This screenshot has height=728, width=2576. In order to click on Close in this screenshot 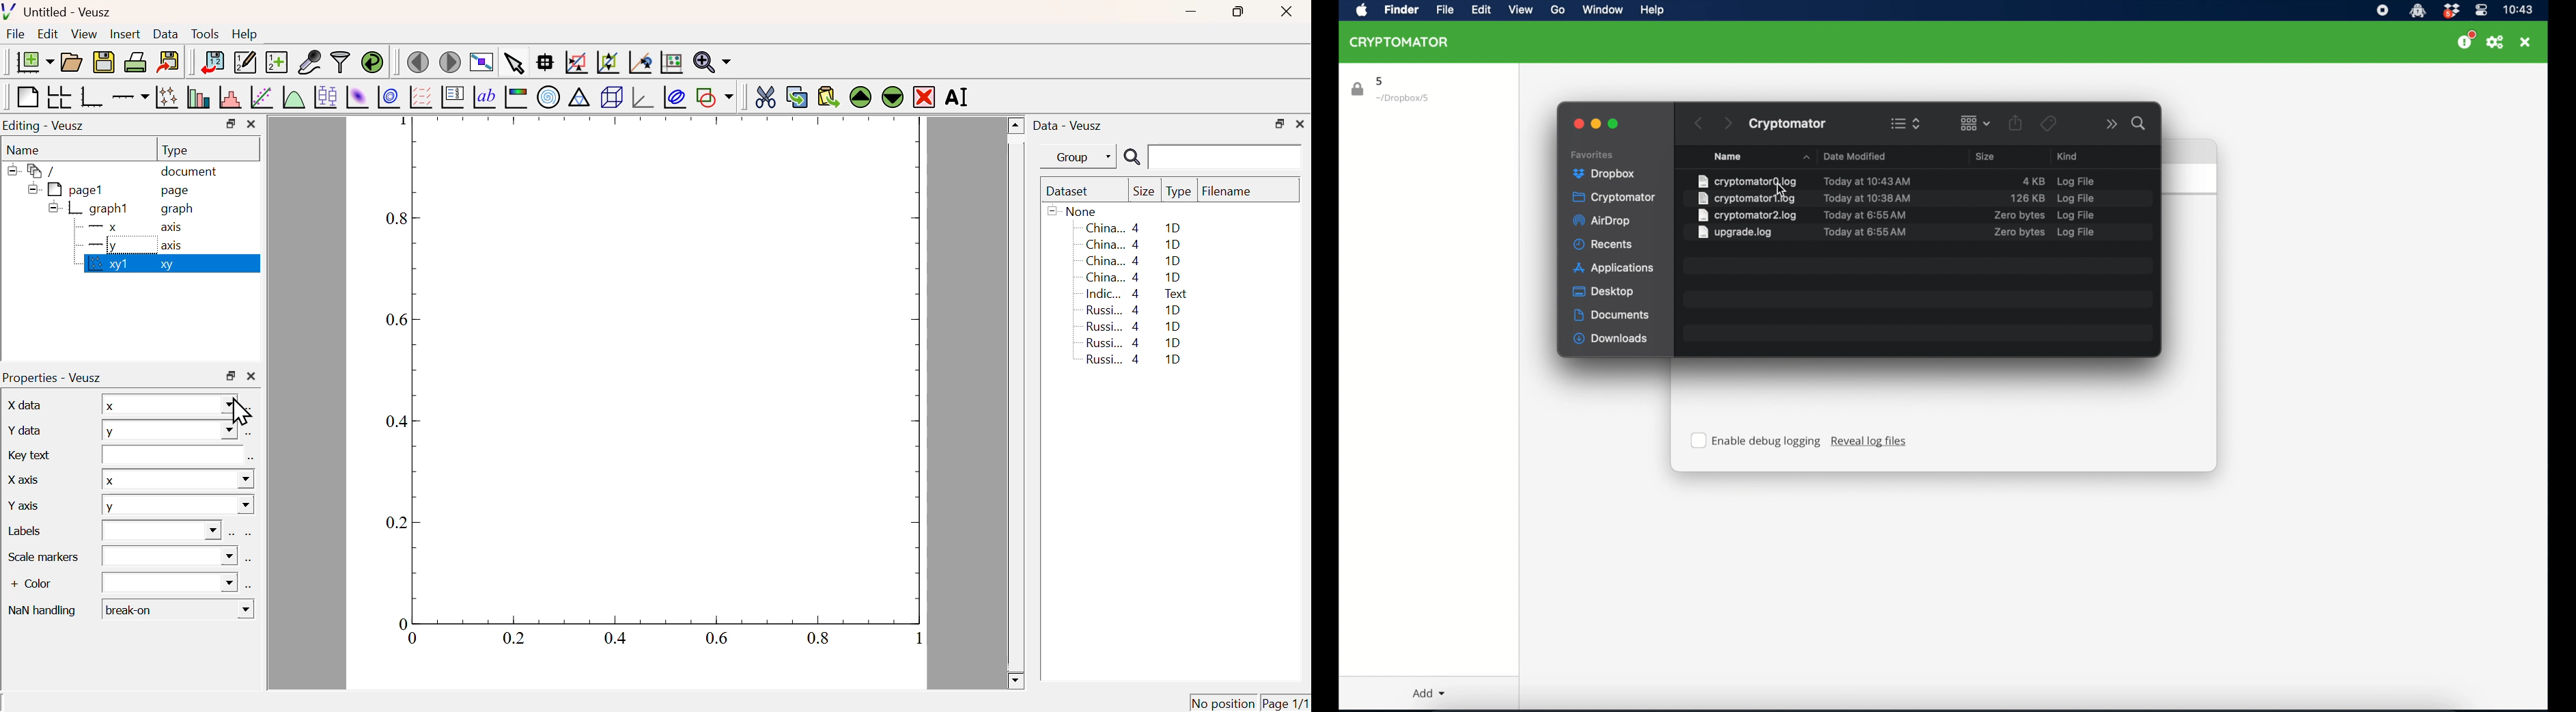, I will do `click(1300, 122)`.